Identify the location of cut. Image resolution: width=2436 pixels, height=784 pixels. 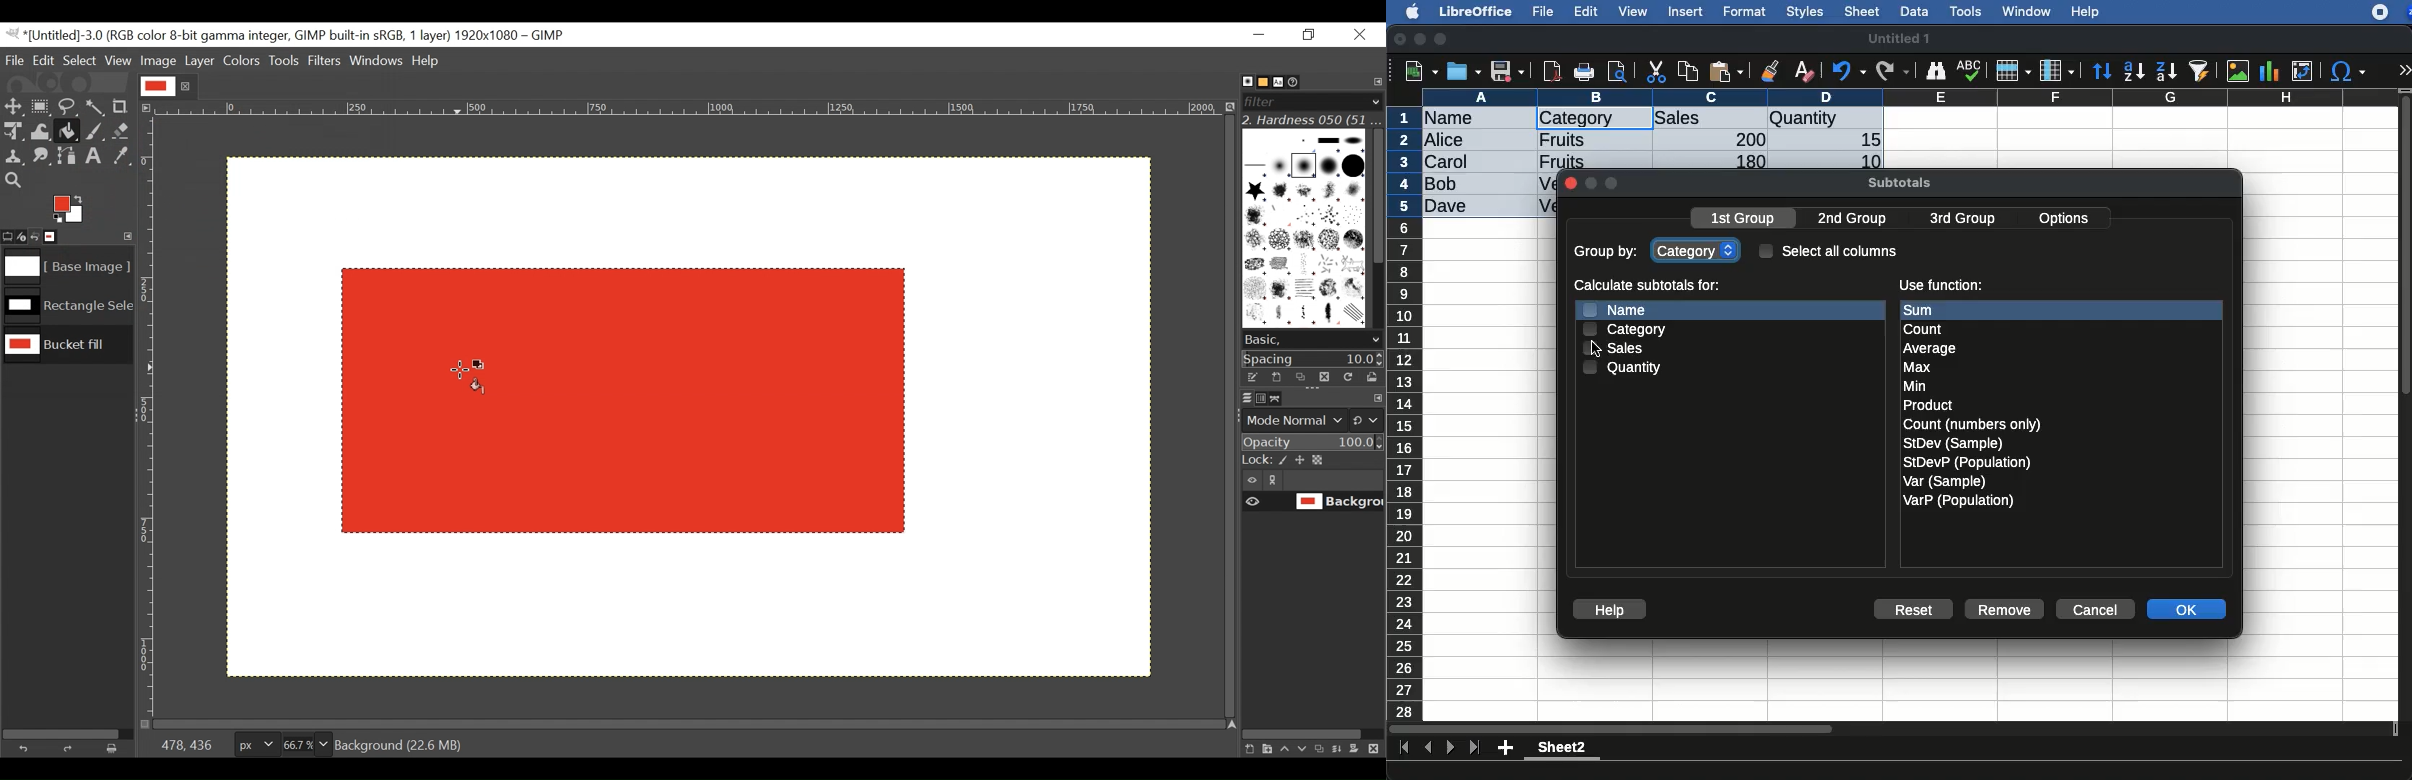
(1657, 71).